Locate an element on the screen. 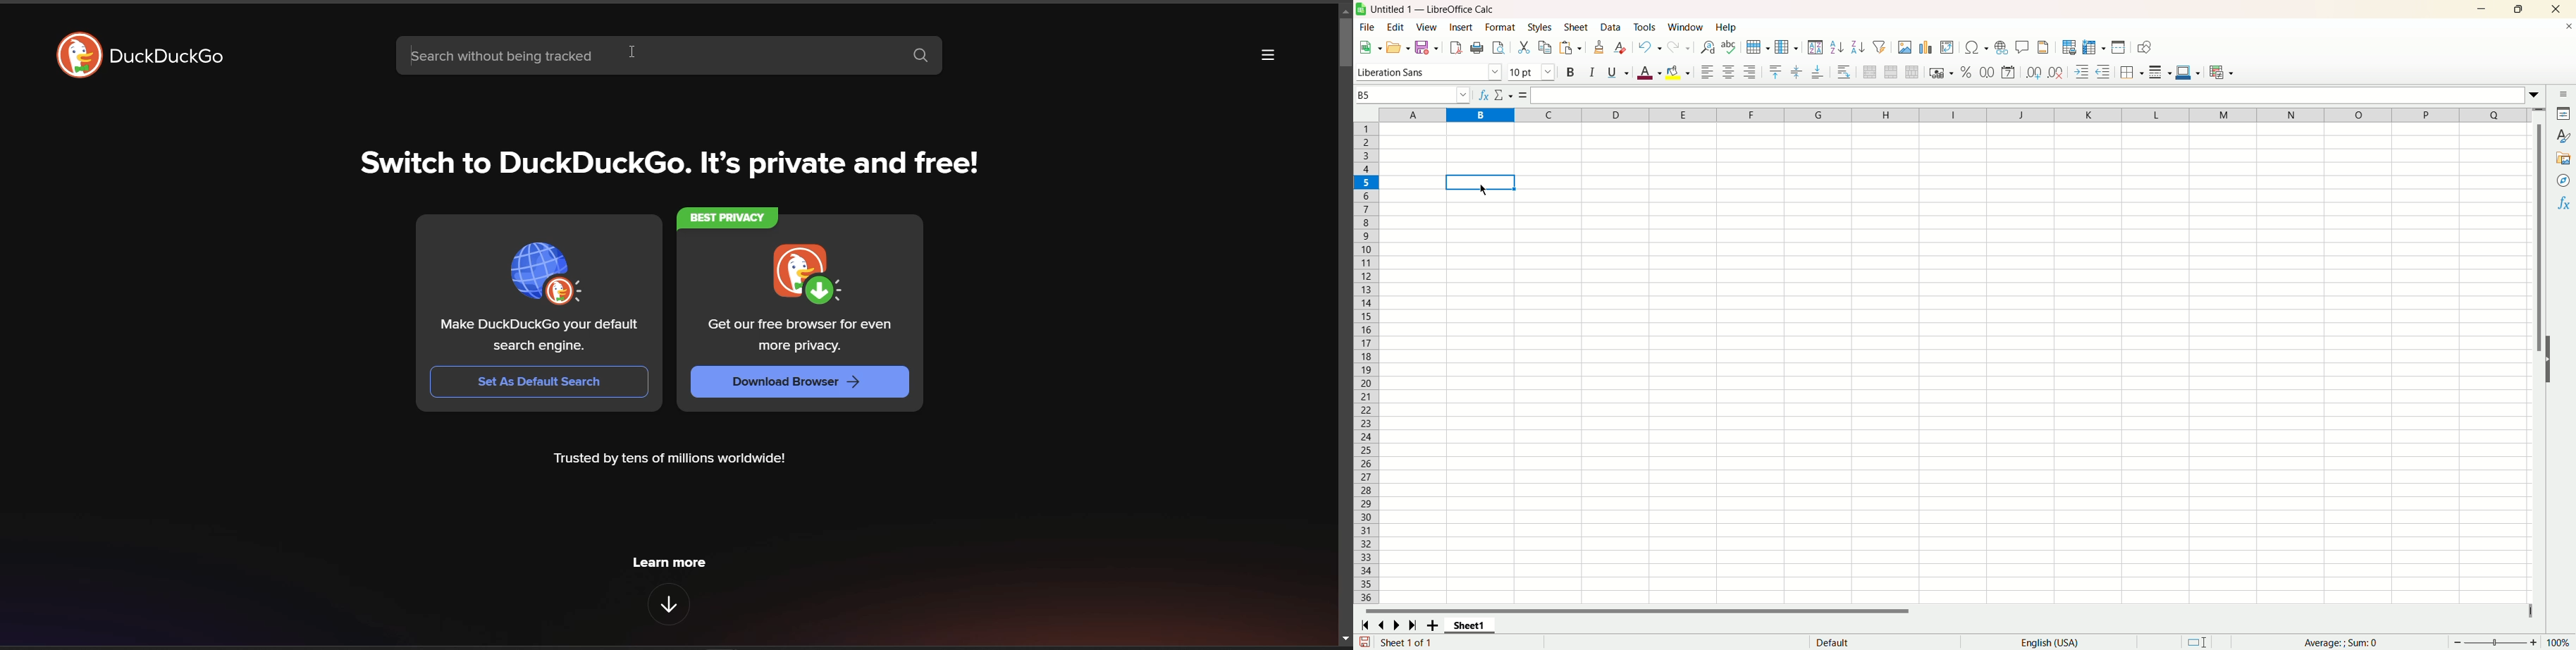  undo is located at coordinates (1648, 47).